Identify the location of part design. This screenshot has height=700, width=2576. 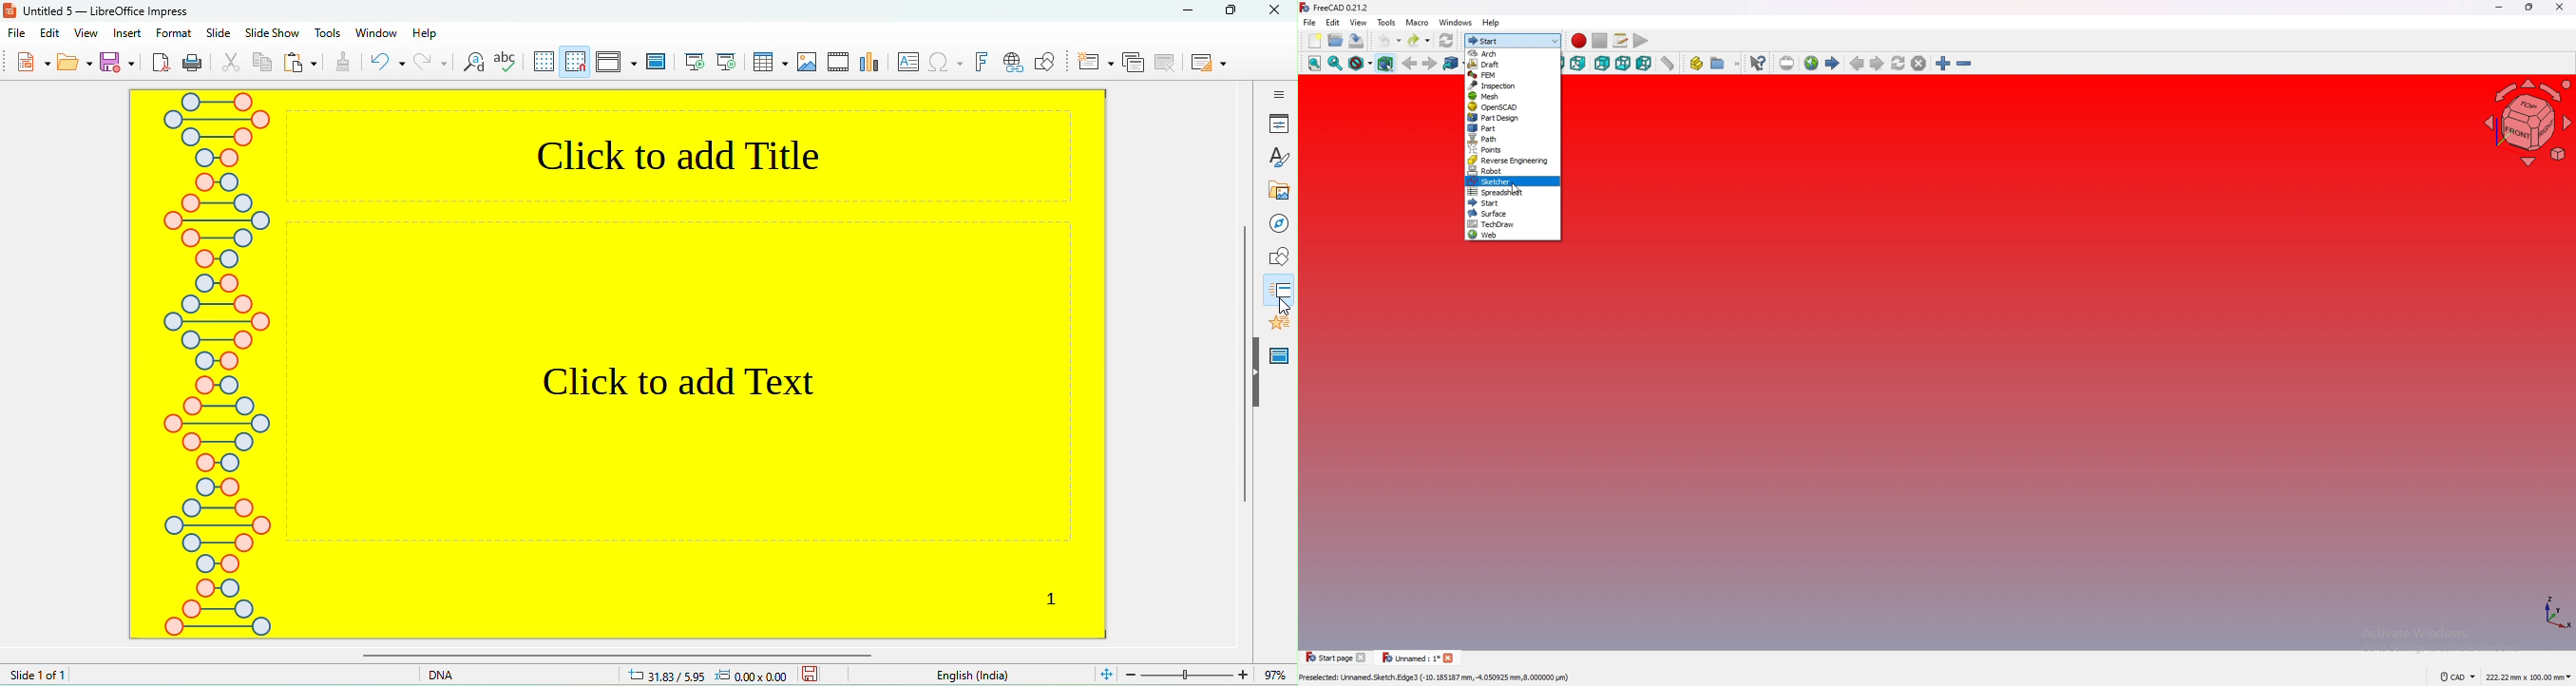
(1513, 117).